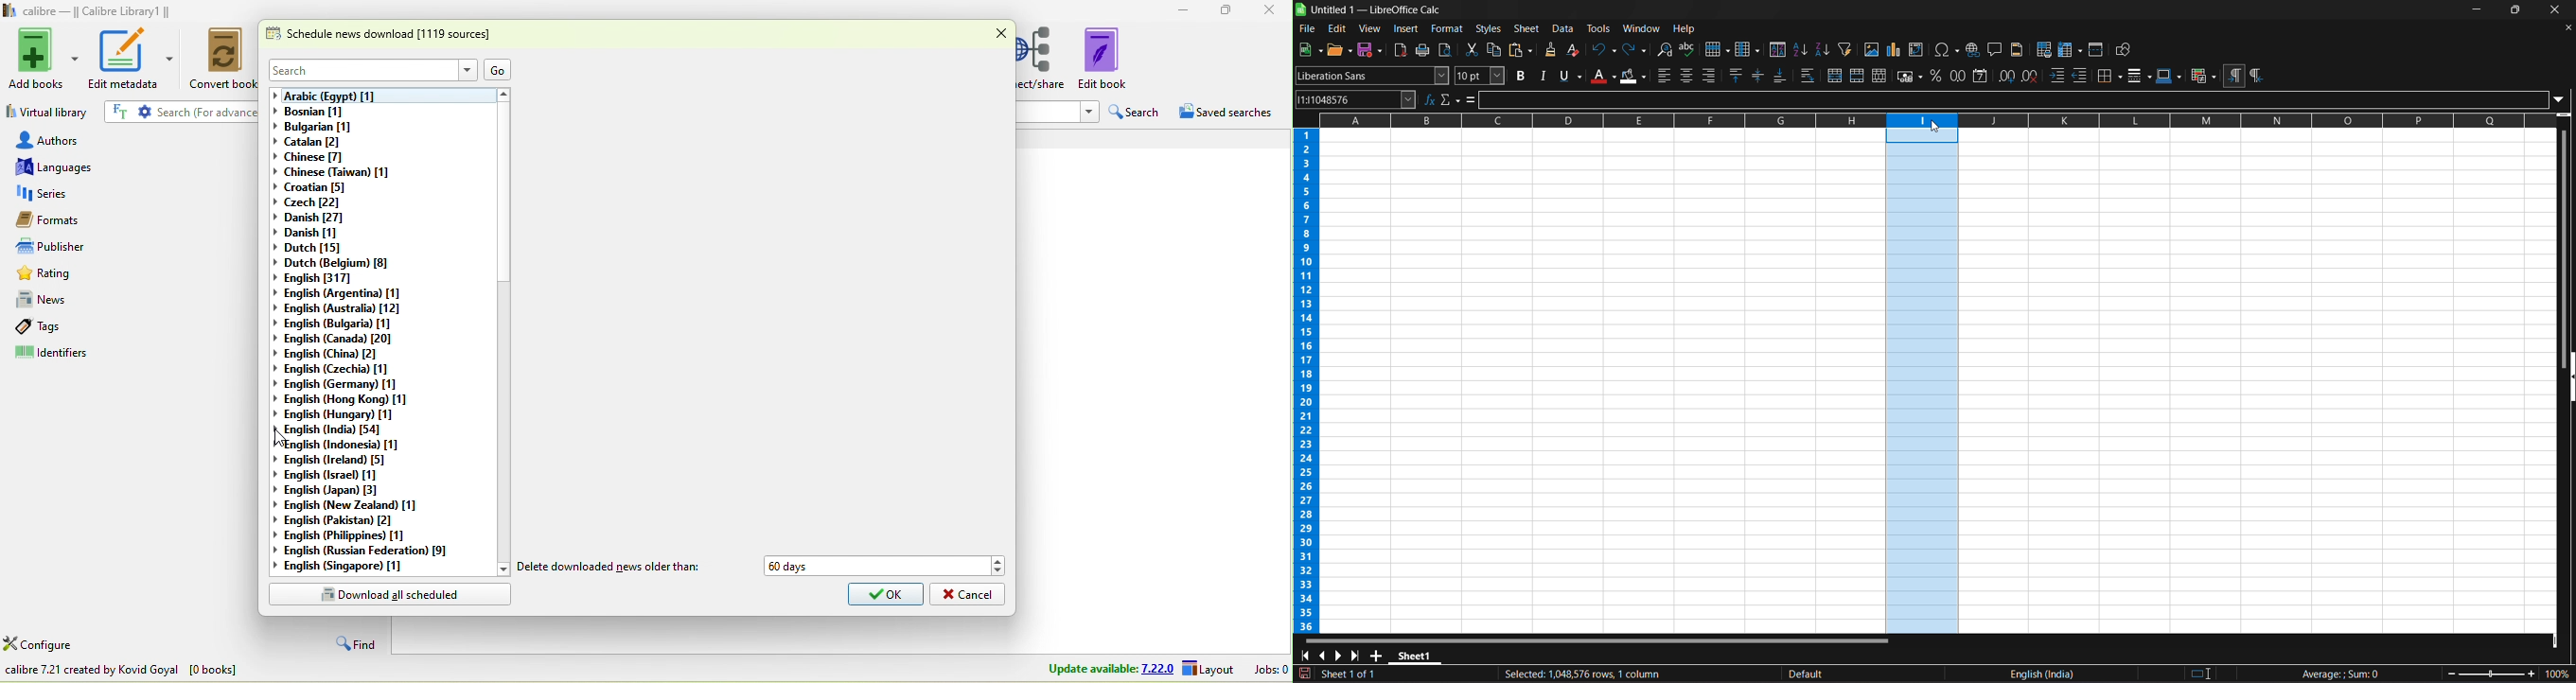 The width and height of the screenshot is (2576, 700). Describe the element at coordinates (347, 369) in the screenshot. I see `english(czechia)[1]` at that location.